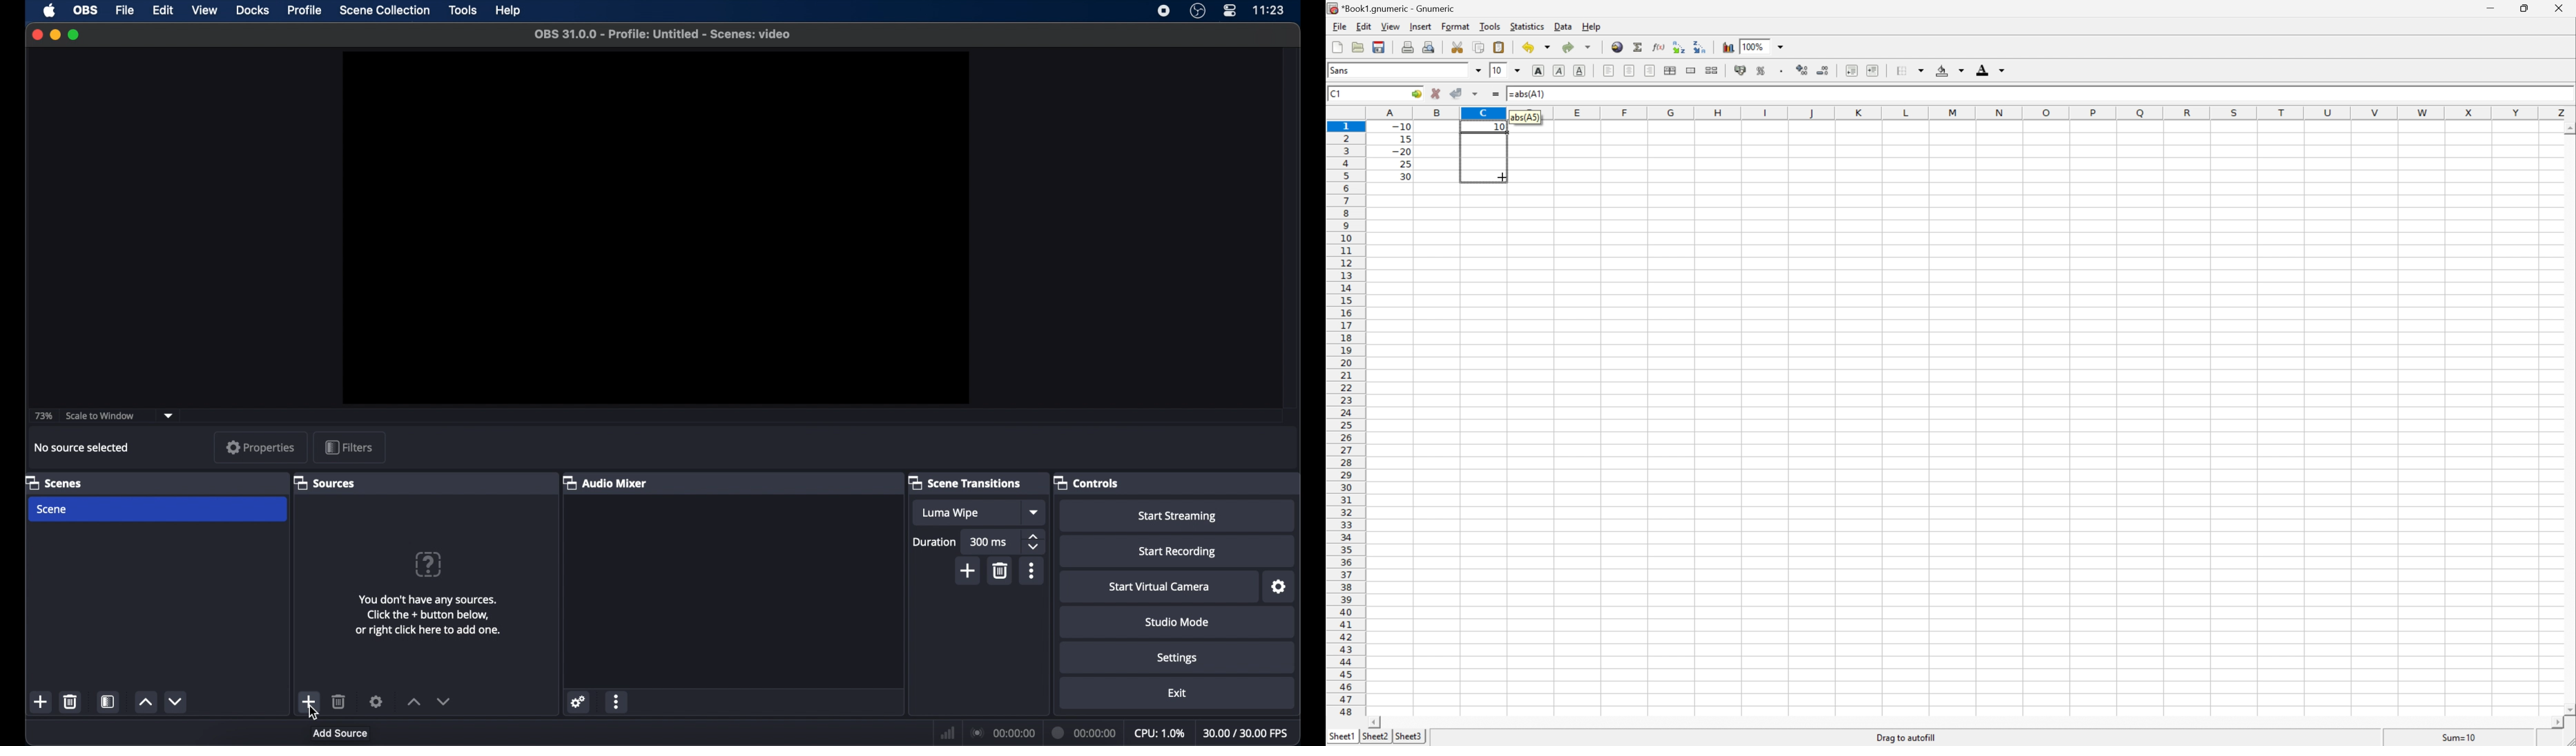  Describe the element at coordinates (349, 447) in the screenshot. I see `filters` at that location.